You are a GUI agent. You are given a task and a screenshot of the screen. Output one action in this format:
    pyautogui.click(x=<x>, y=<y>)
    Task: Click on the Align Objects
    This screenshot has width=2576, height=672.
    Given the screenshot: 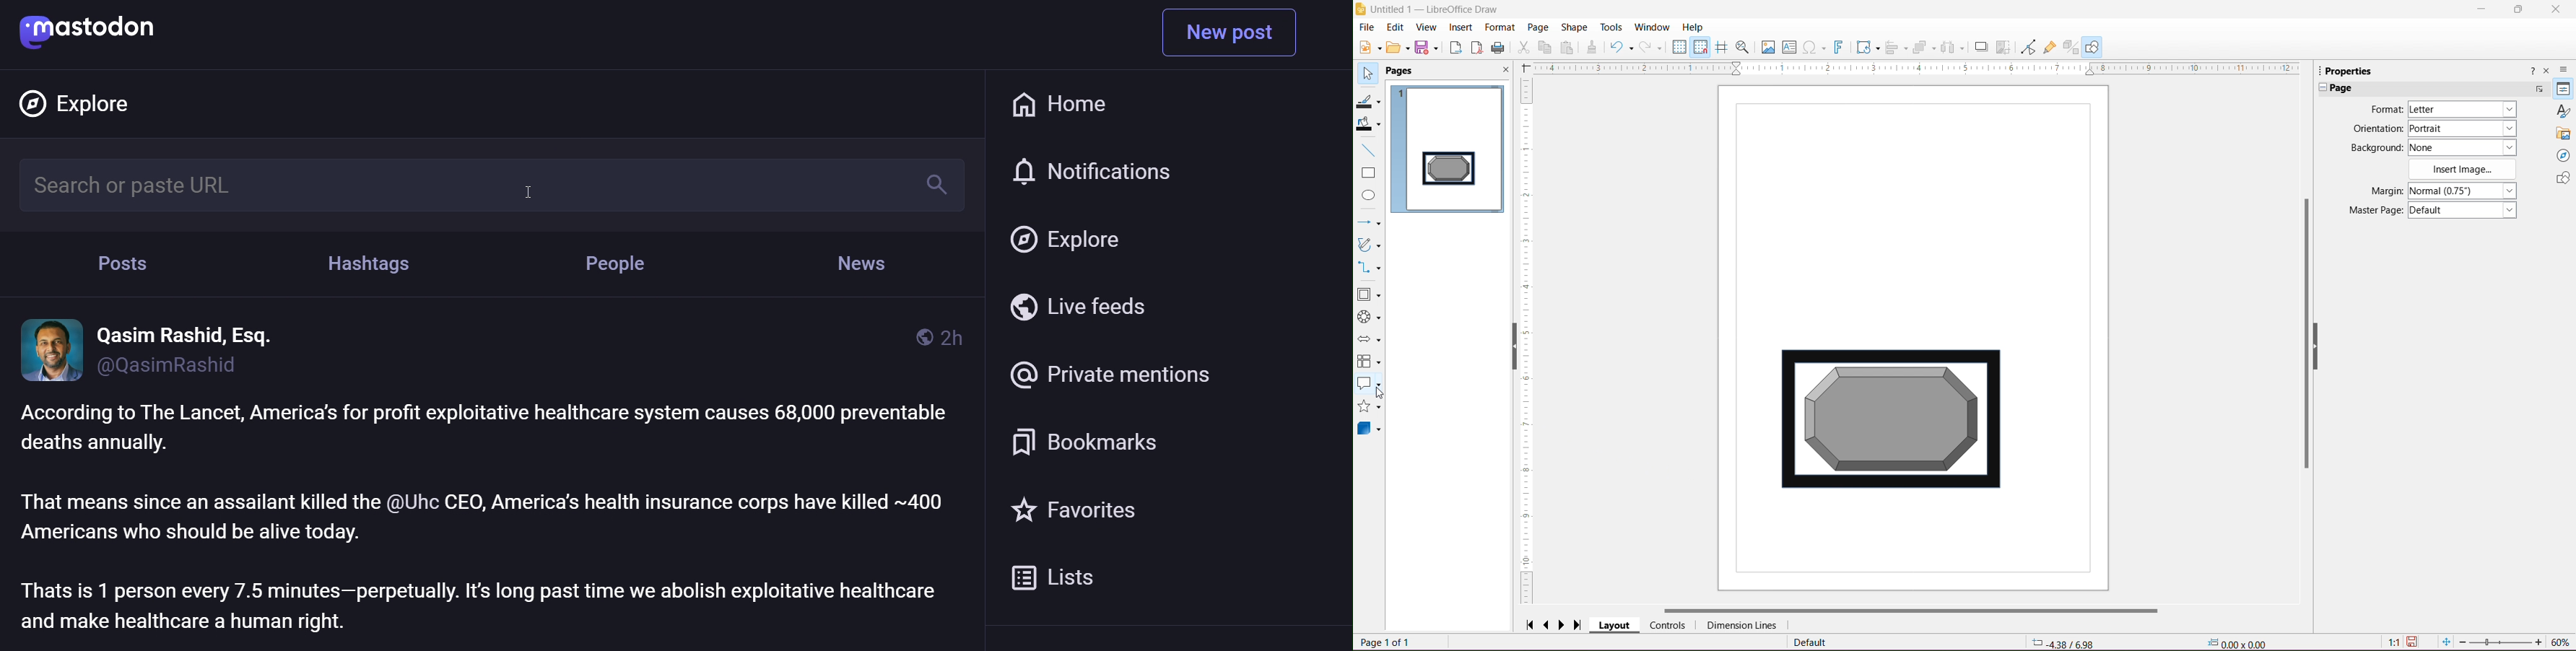 What is the action you would take?
    pyautogui.click(x=1896, y=49)
    